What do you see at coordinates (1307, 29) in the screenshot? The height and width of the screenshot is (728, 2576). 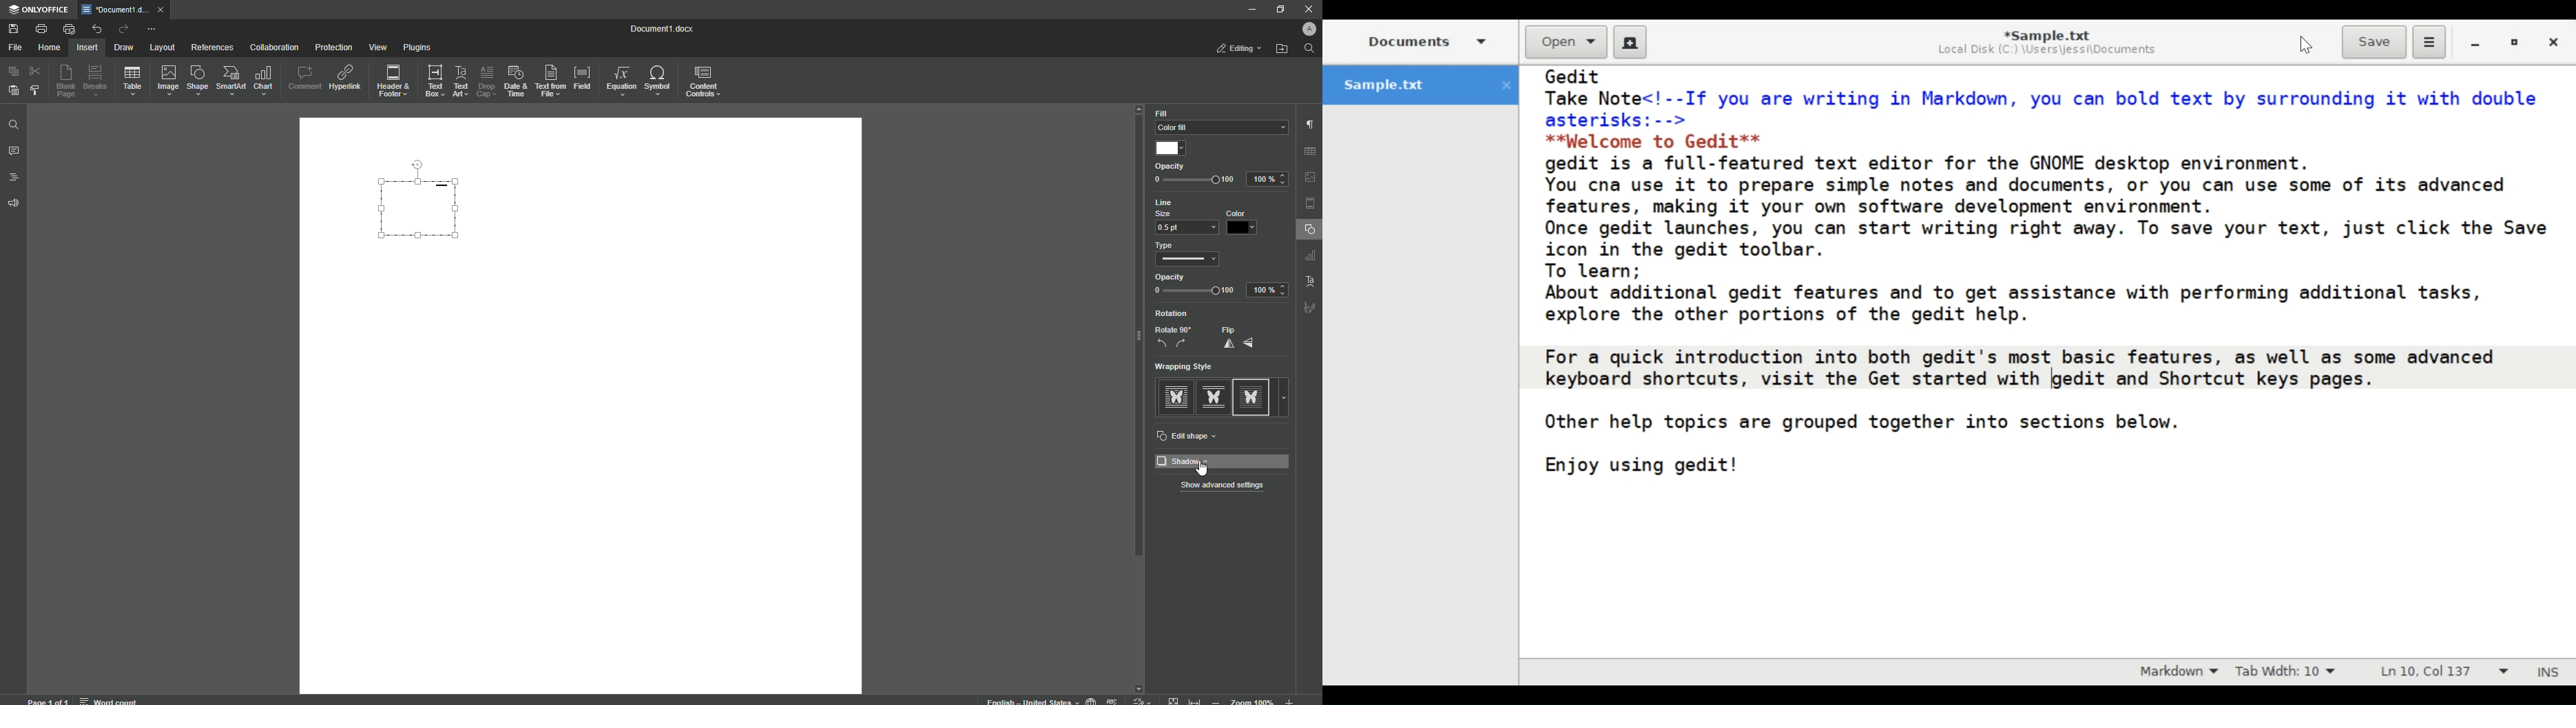 I see `Profile` at bounding box center [1307, 29].